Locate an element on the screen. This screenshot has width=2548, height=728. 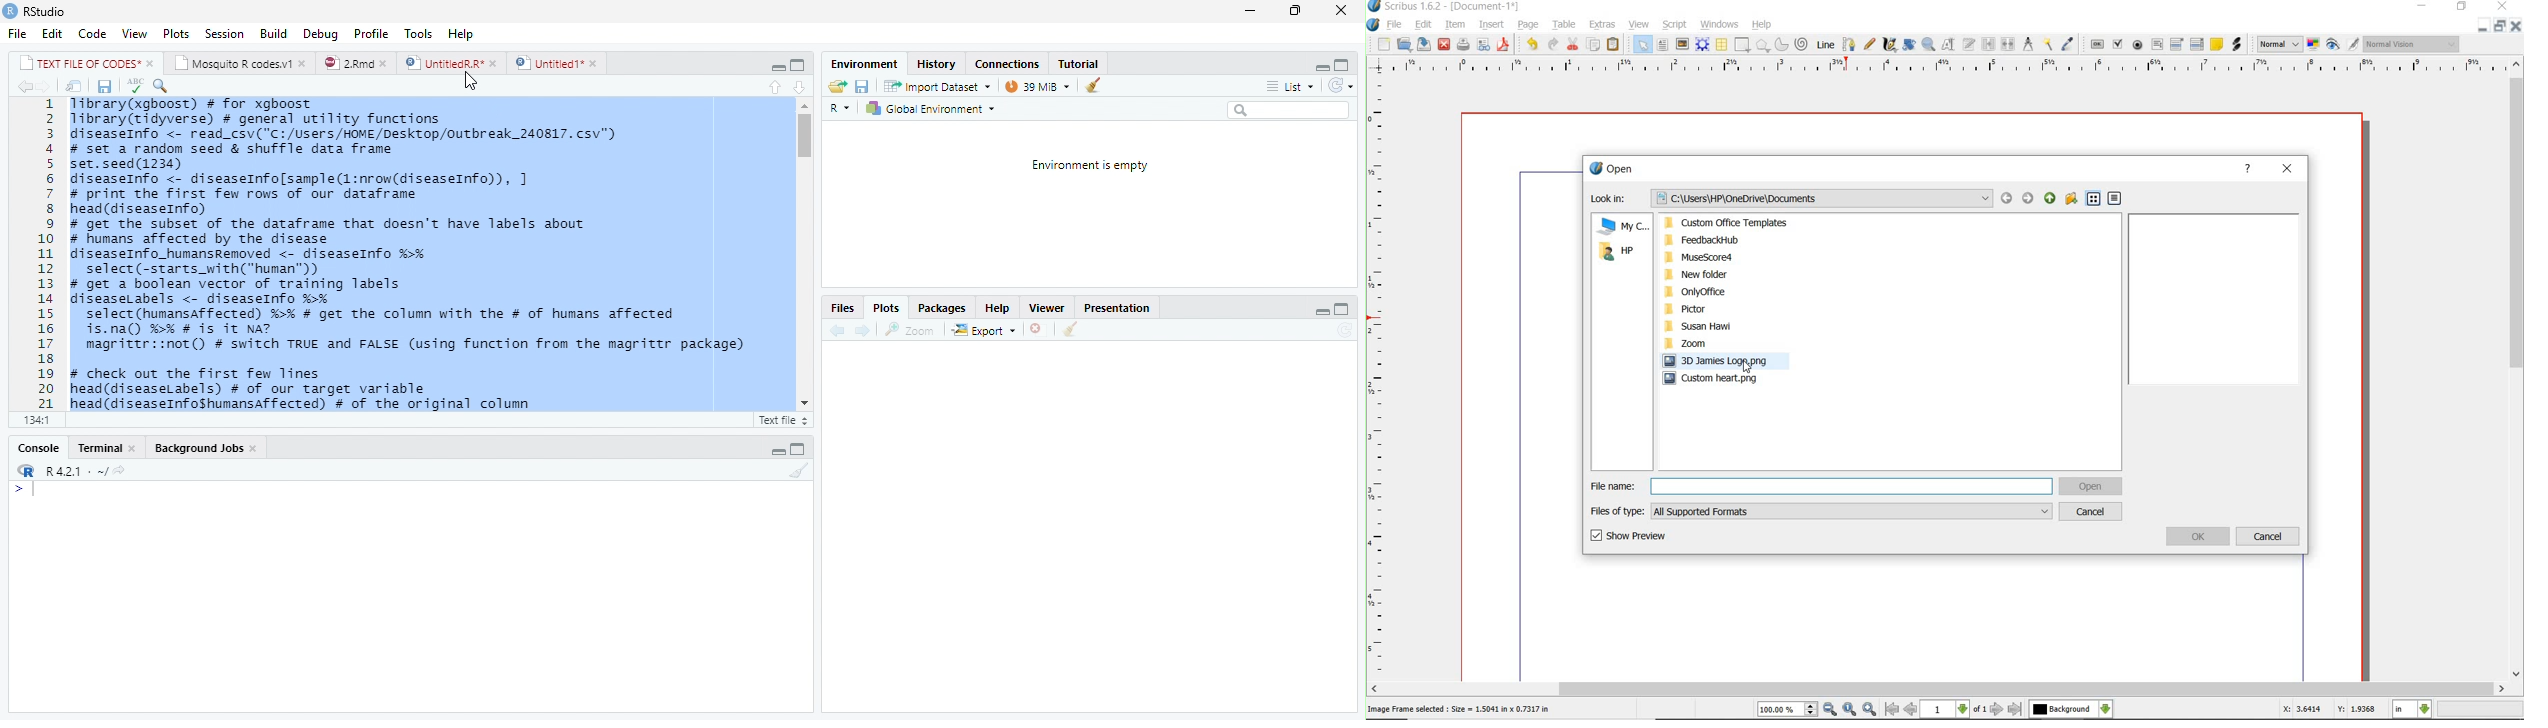
Minimize is located at coordinates (1322, 309).